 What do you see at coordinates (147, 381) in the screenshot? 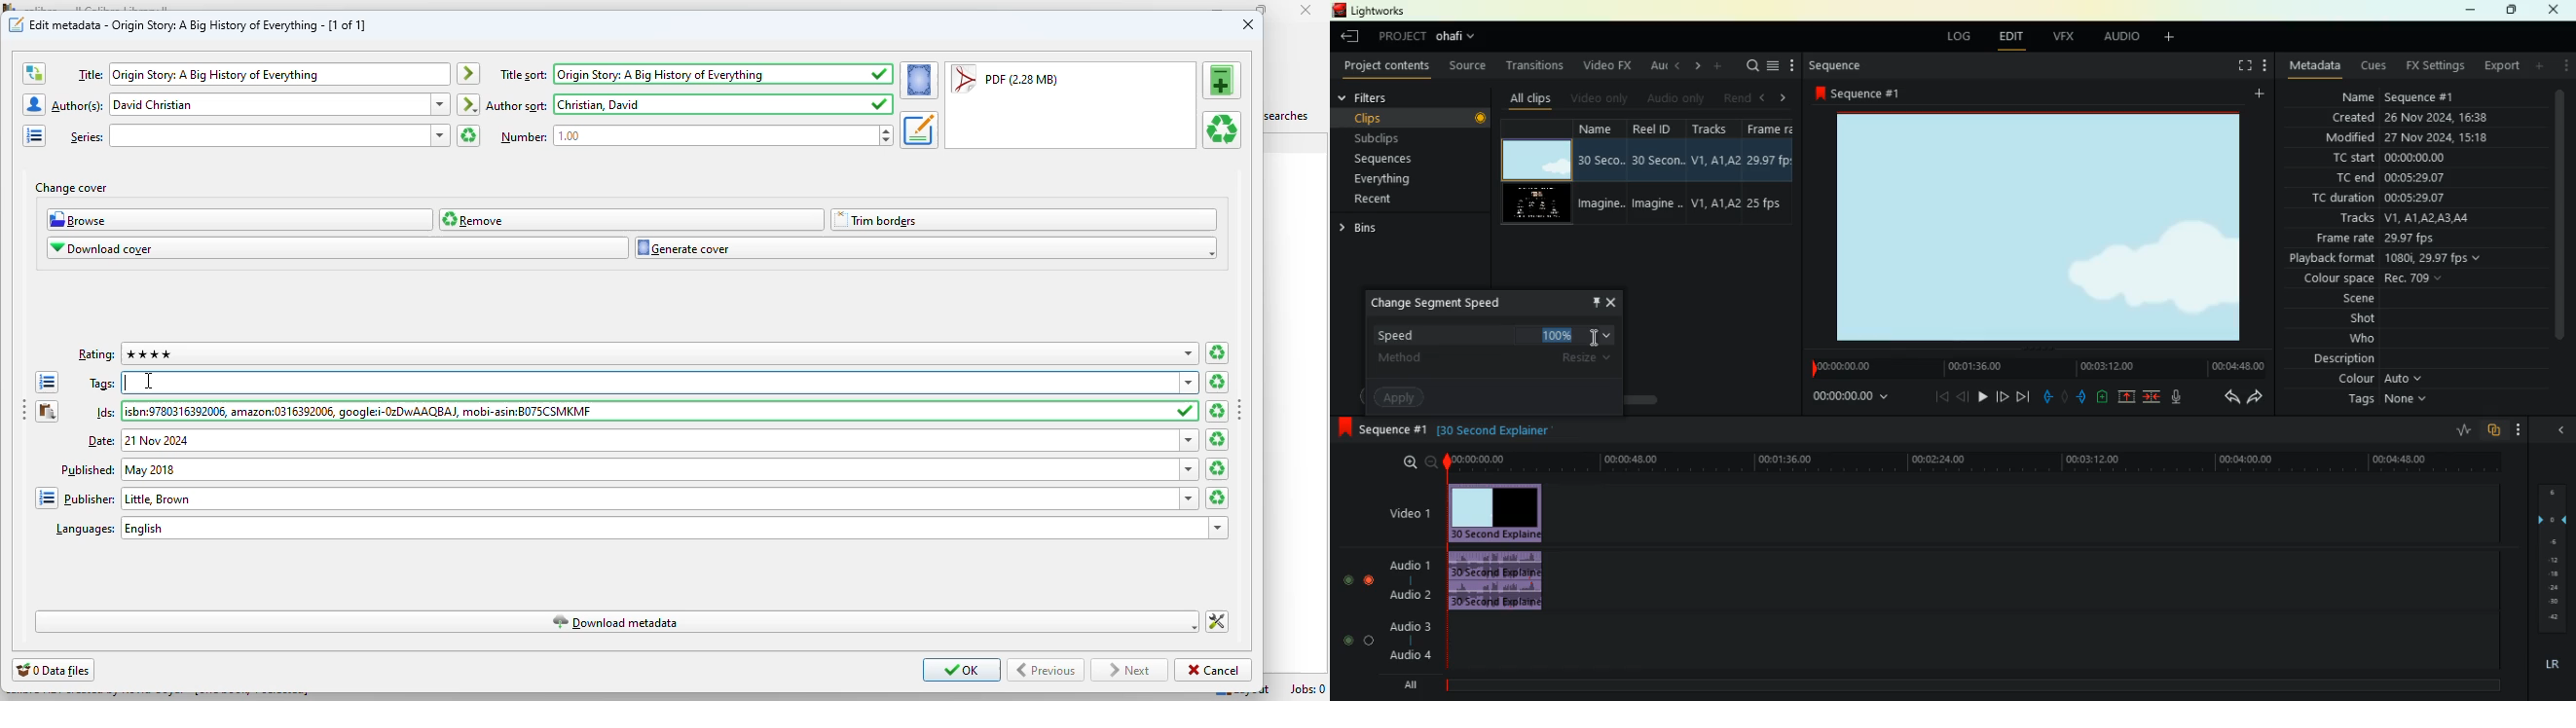
I see `cursor` at bounding box center [147, 381].